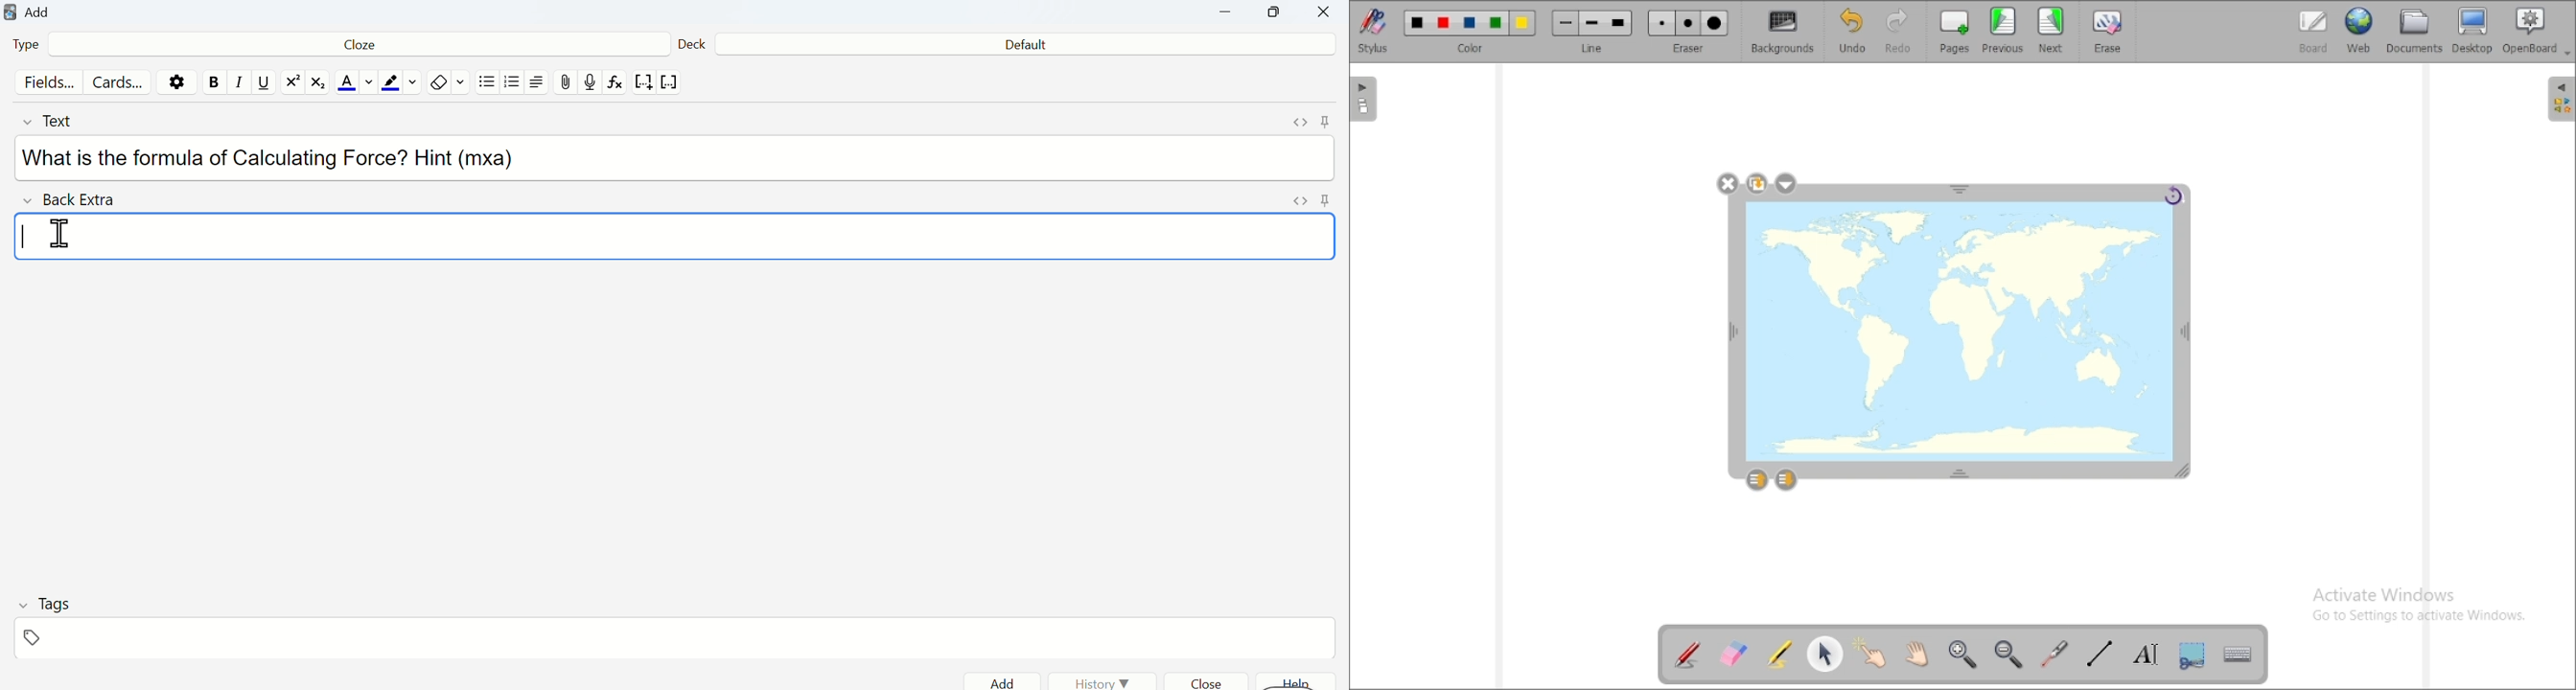  What do you see at coordinates (319, 84) in the screenshot?
I see `matrix` at bounding box center [319, 84].